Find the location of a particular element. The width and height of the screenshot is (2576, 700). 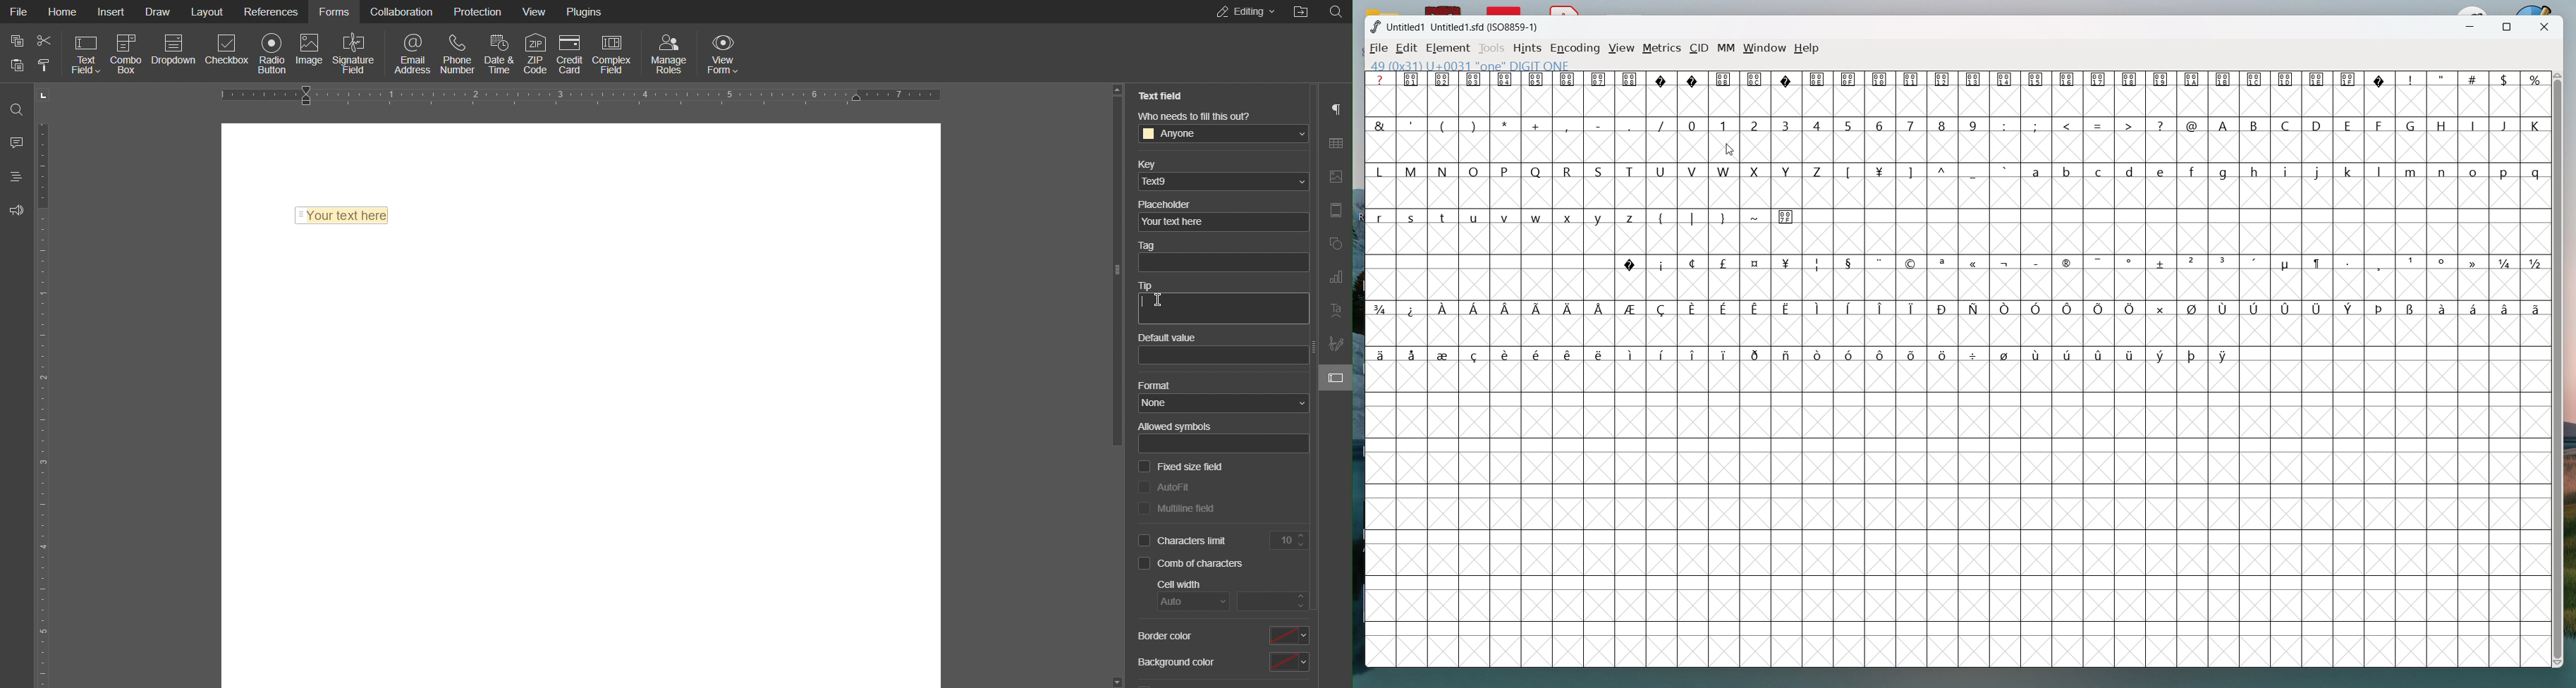

` is located at coordinates (2008, 171).